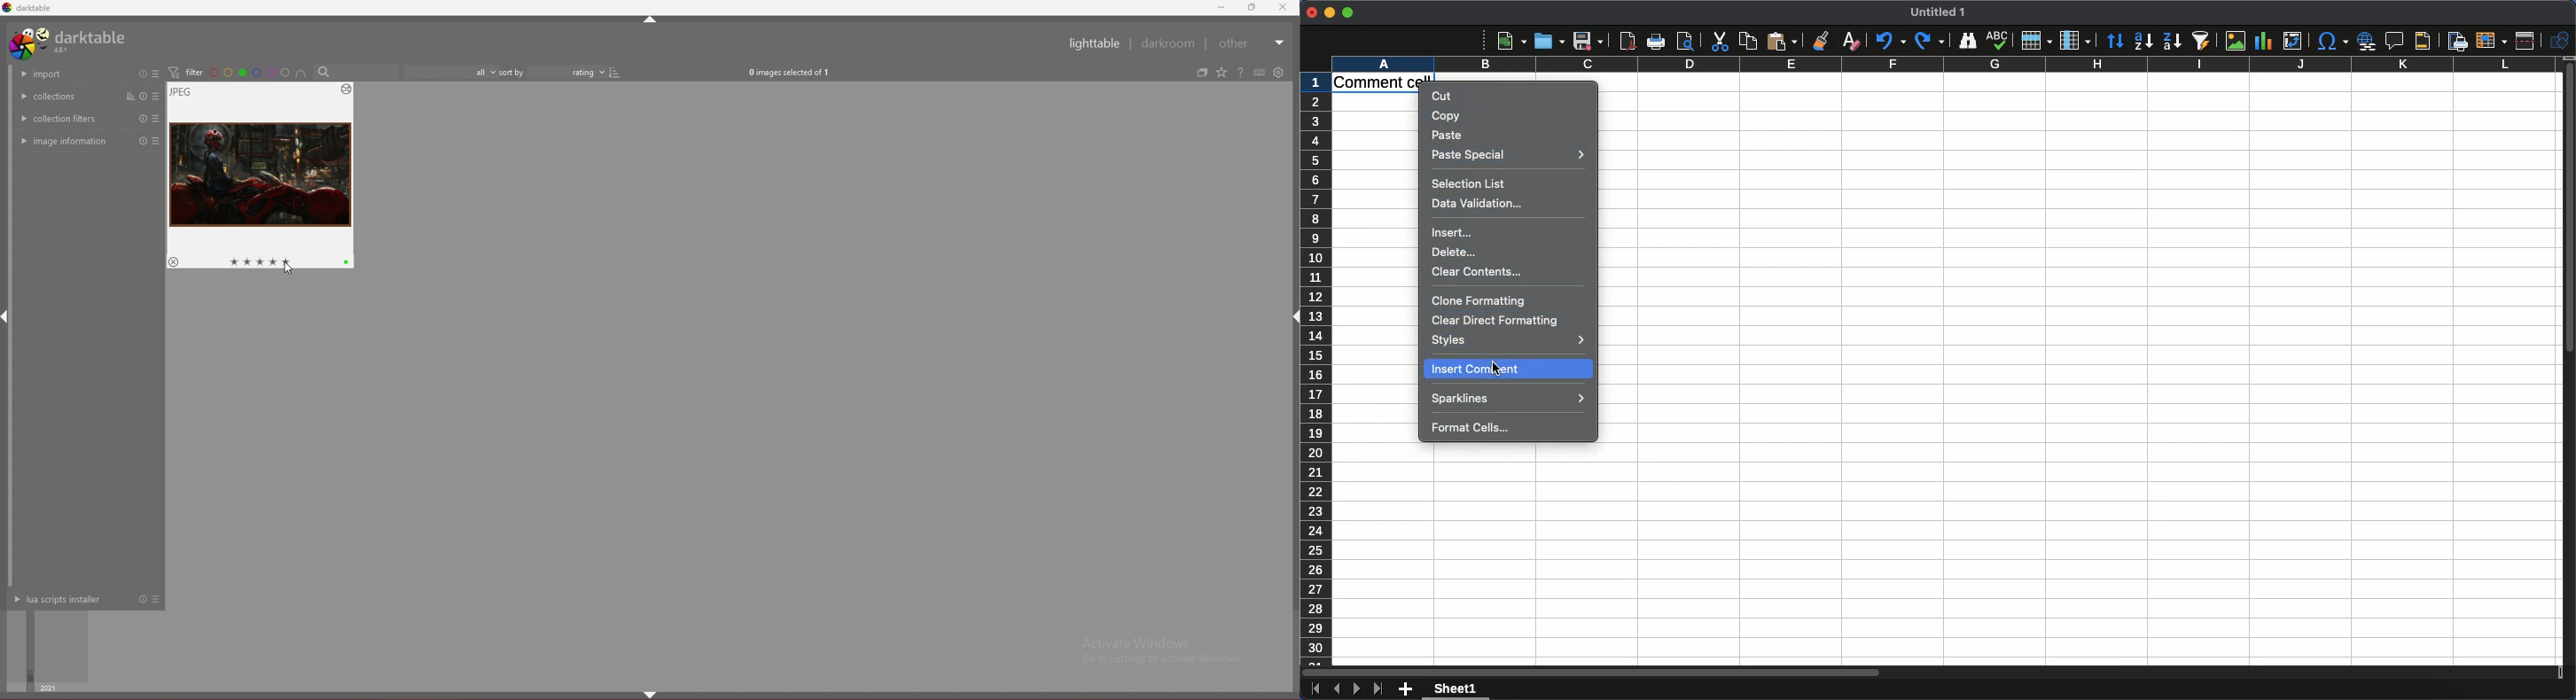 The image size is (2576, 700). Describe the element at coordinates (2292, 40) in the screenshot. I see `Insert edit or pivot table` at that location.